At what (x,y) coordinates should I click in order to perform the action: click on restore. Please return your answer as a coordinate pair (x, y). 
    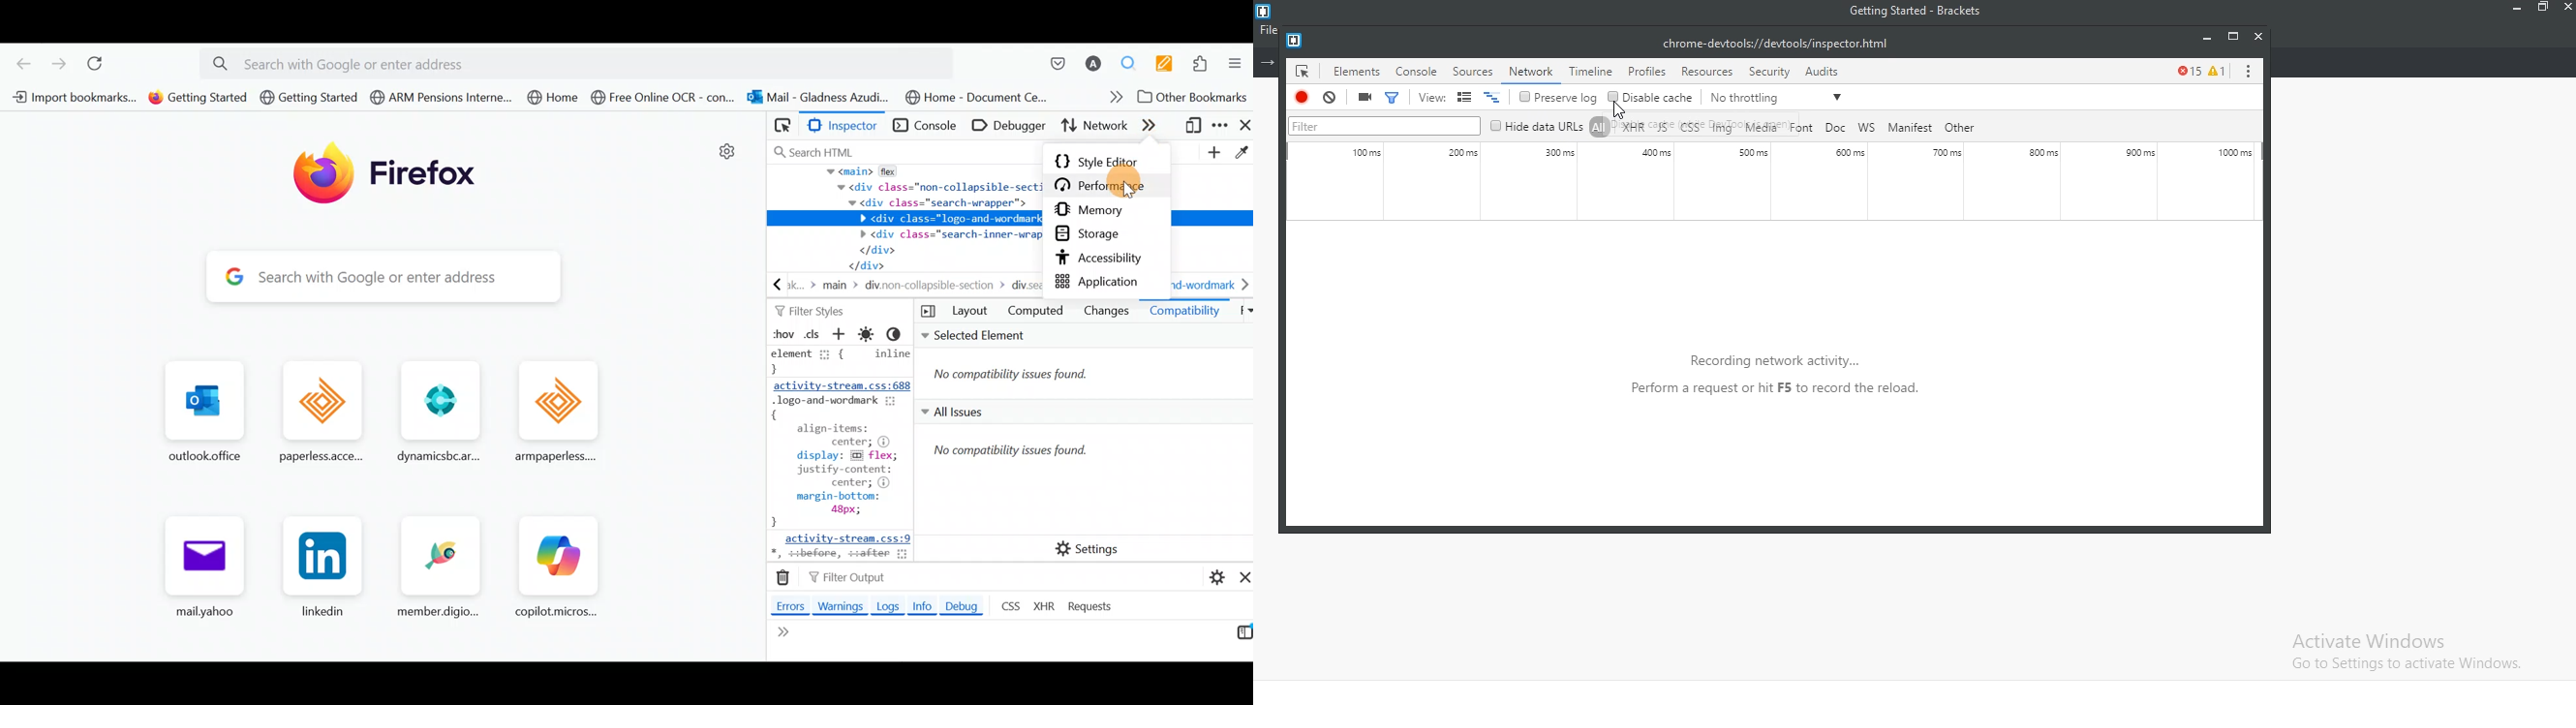
    Looking at the image, I should click on (2232, 35).